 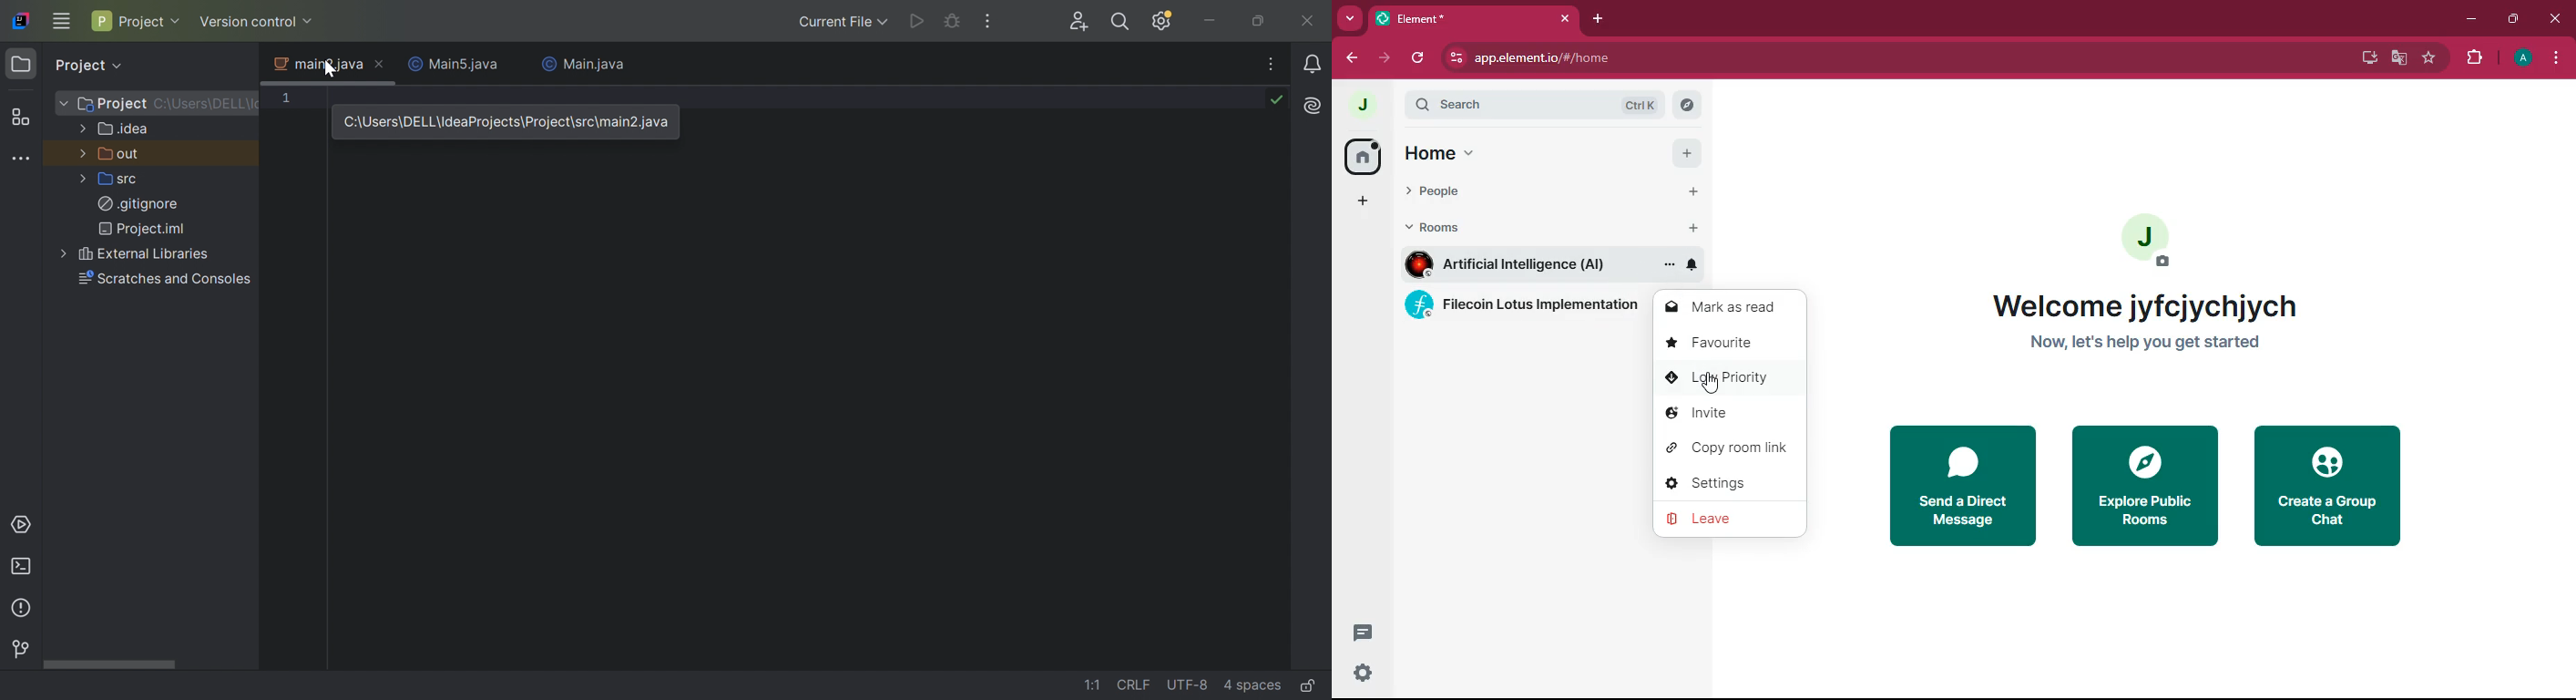 What do you see at coordinates (21, 609) in the screenshot?
I see `Problems` at bounding box center [21, 609].